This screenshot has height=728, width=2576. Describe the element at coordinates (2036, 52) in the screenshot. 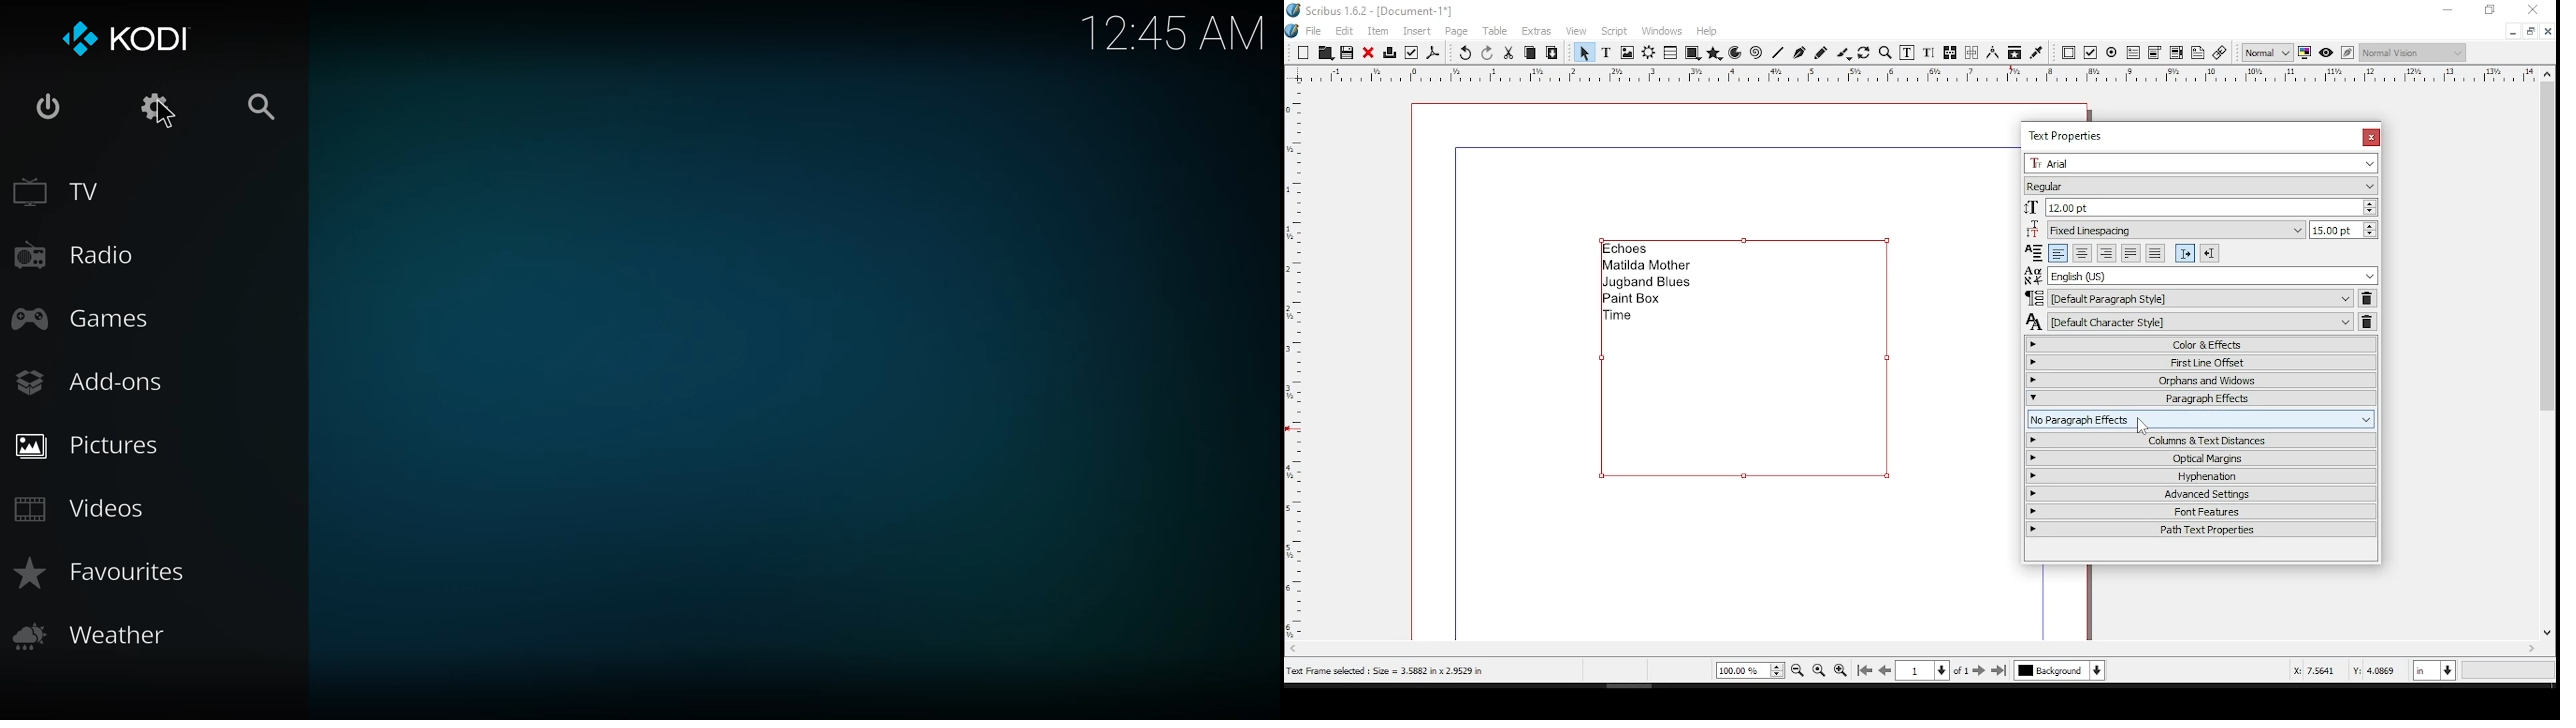

I see `eye dropper` at that location.